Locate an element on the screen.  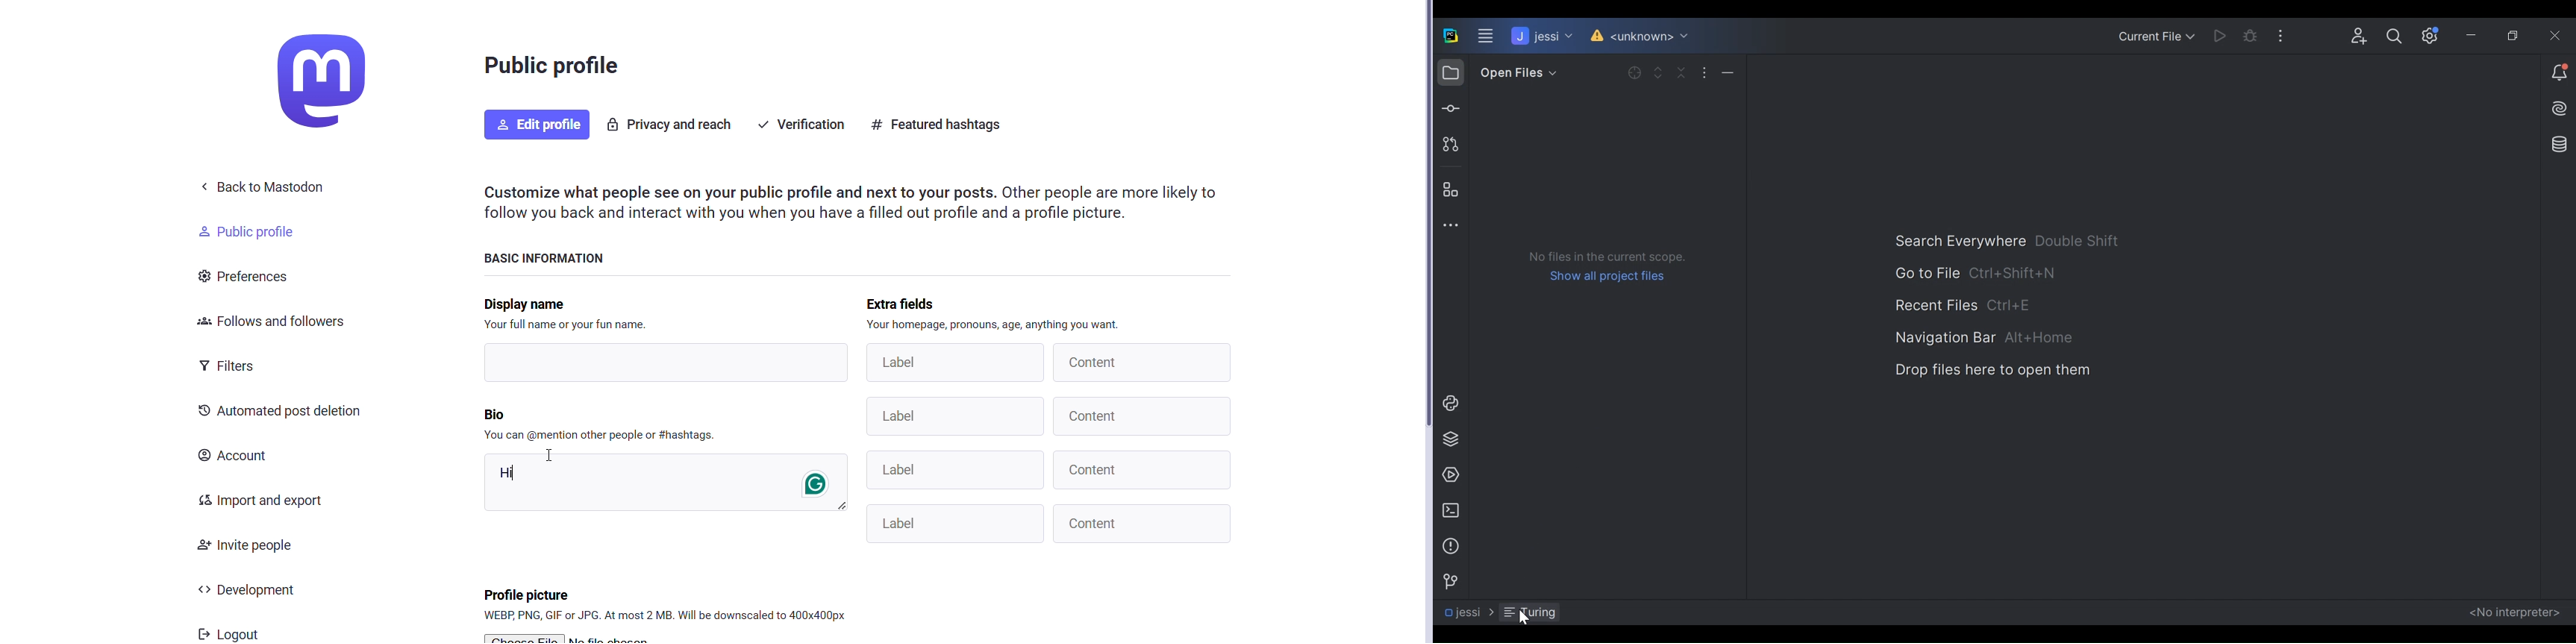
Problem is located at coordinates (1449, 546).